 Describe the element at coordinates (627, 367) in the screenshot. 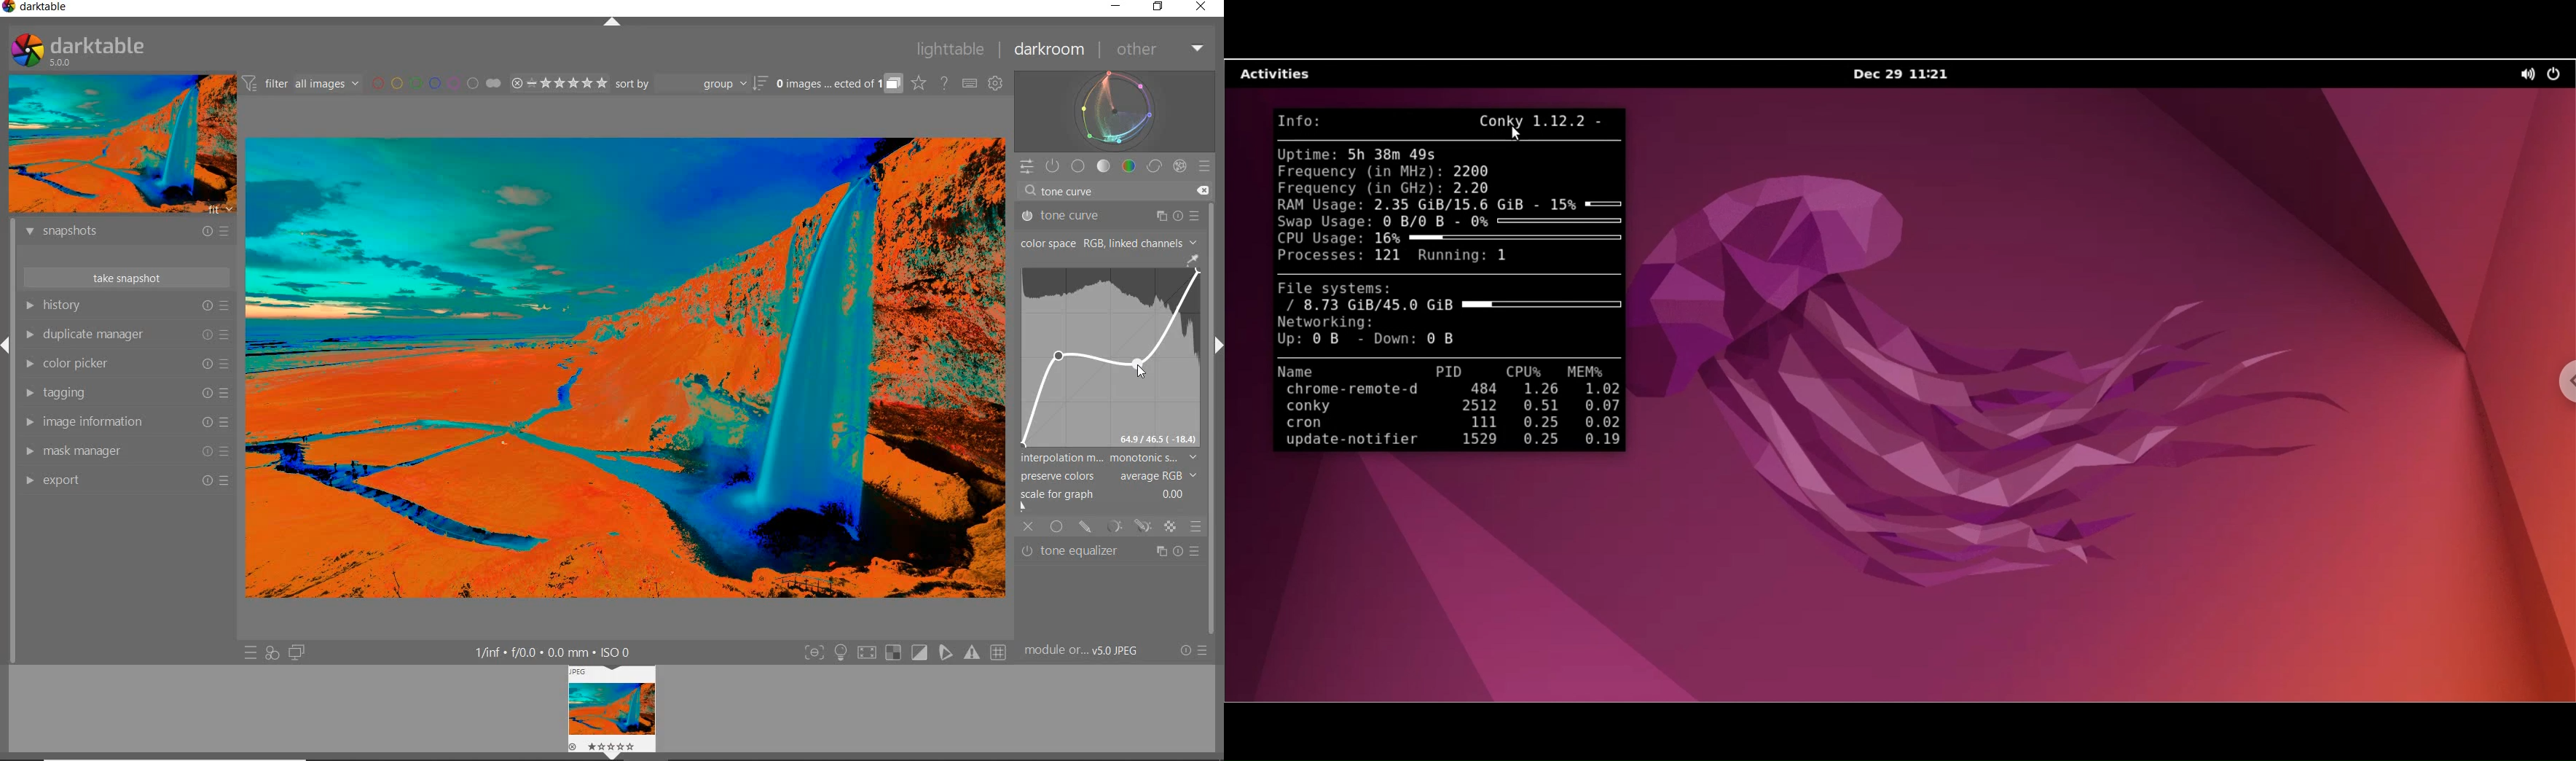

I see `video` at that location.